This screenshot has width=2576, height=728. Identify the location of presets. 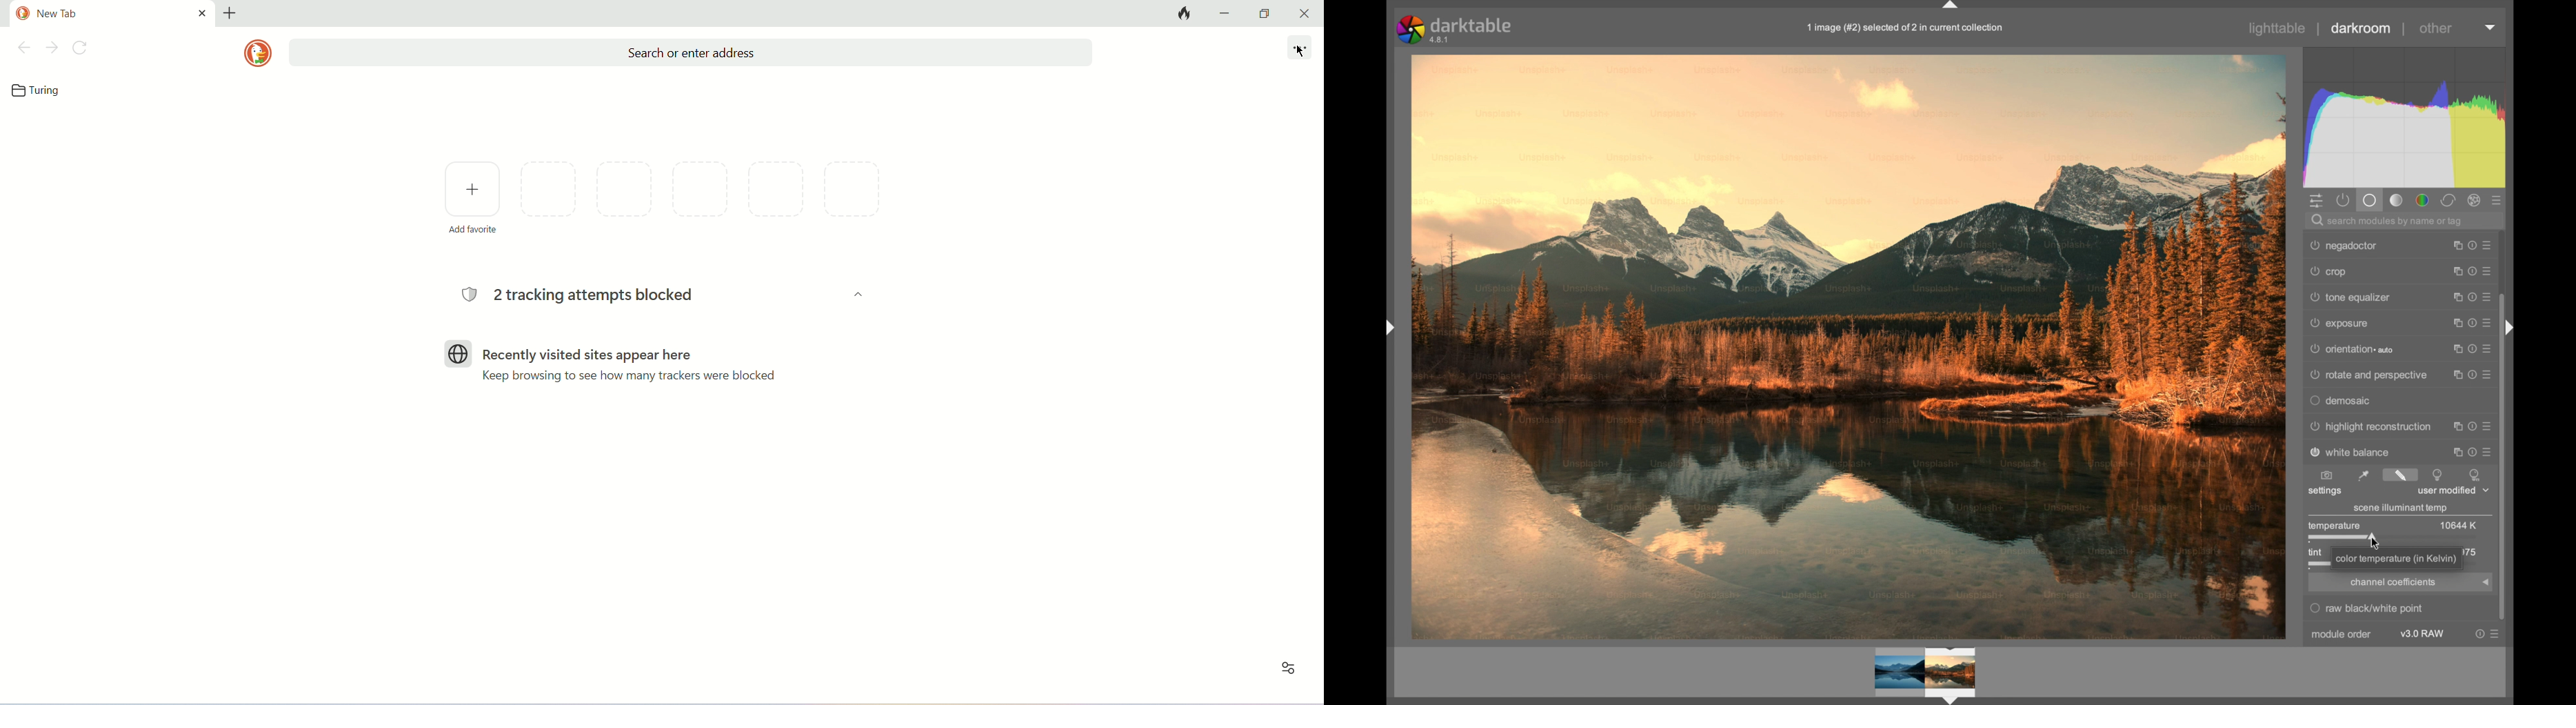
(2491, 320).